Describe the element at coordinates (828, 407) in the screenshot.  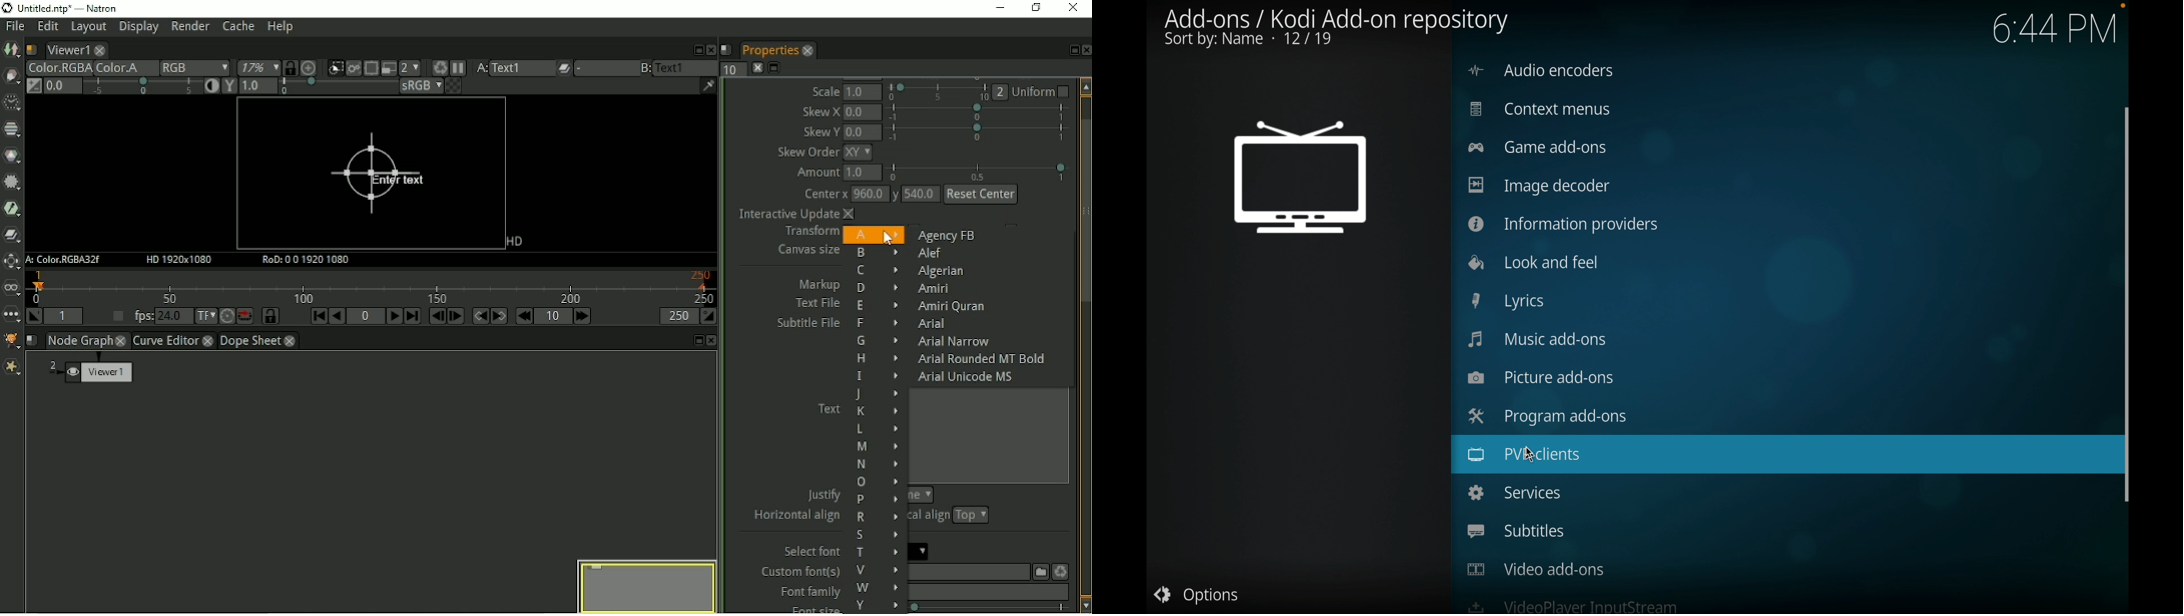
I see `Text` at that location.